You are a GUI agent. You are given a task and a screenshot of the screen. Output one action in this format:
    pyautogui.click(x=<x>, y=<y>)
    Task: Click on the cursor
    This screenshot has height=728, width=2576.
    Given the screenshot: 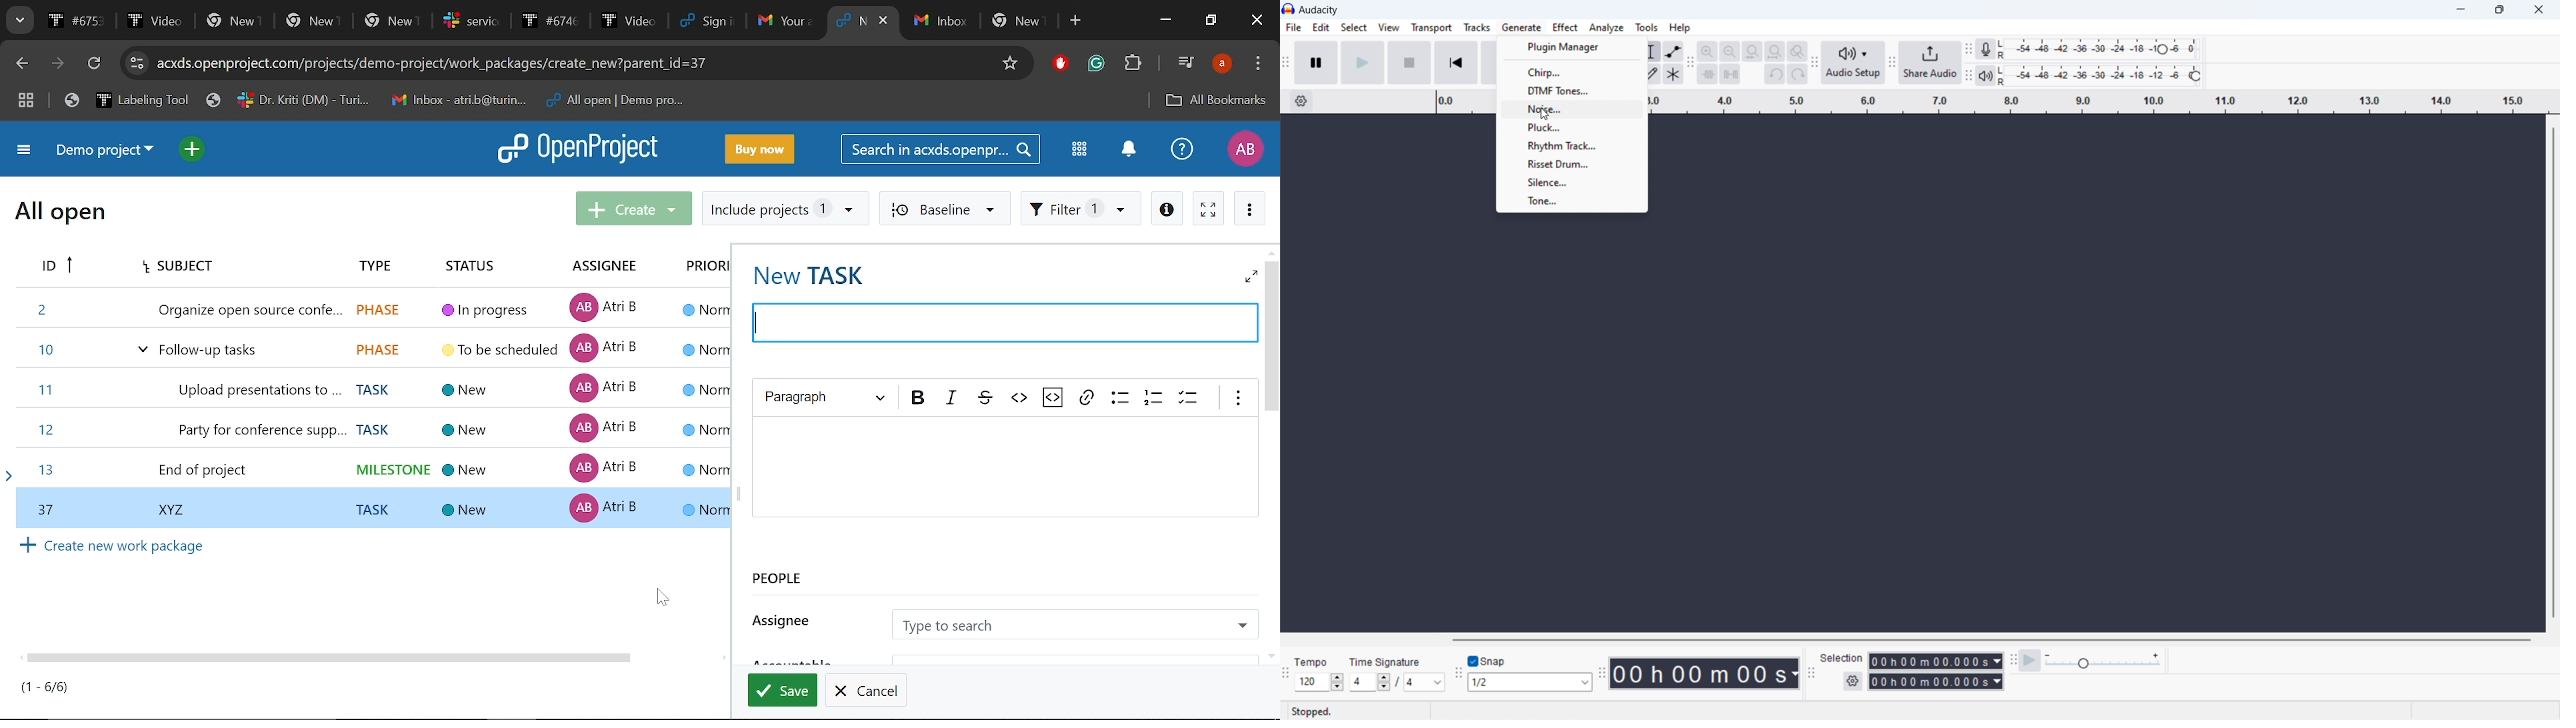 What is the action you would take?
    pyautogui.click(x=661, y=597)
    